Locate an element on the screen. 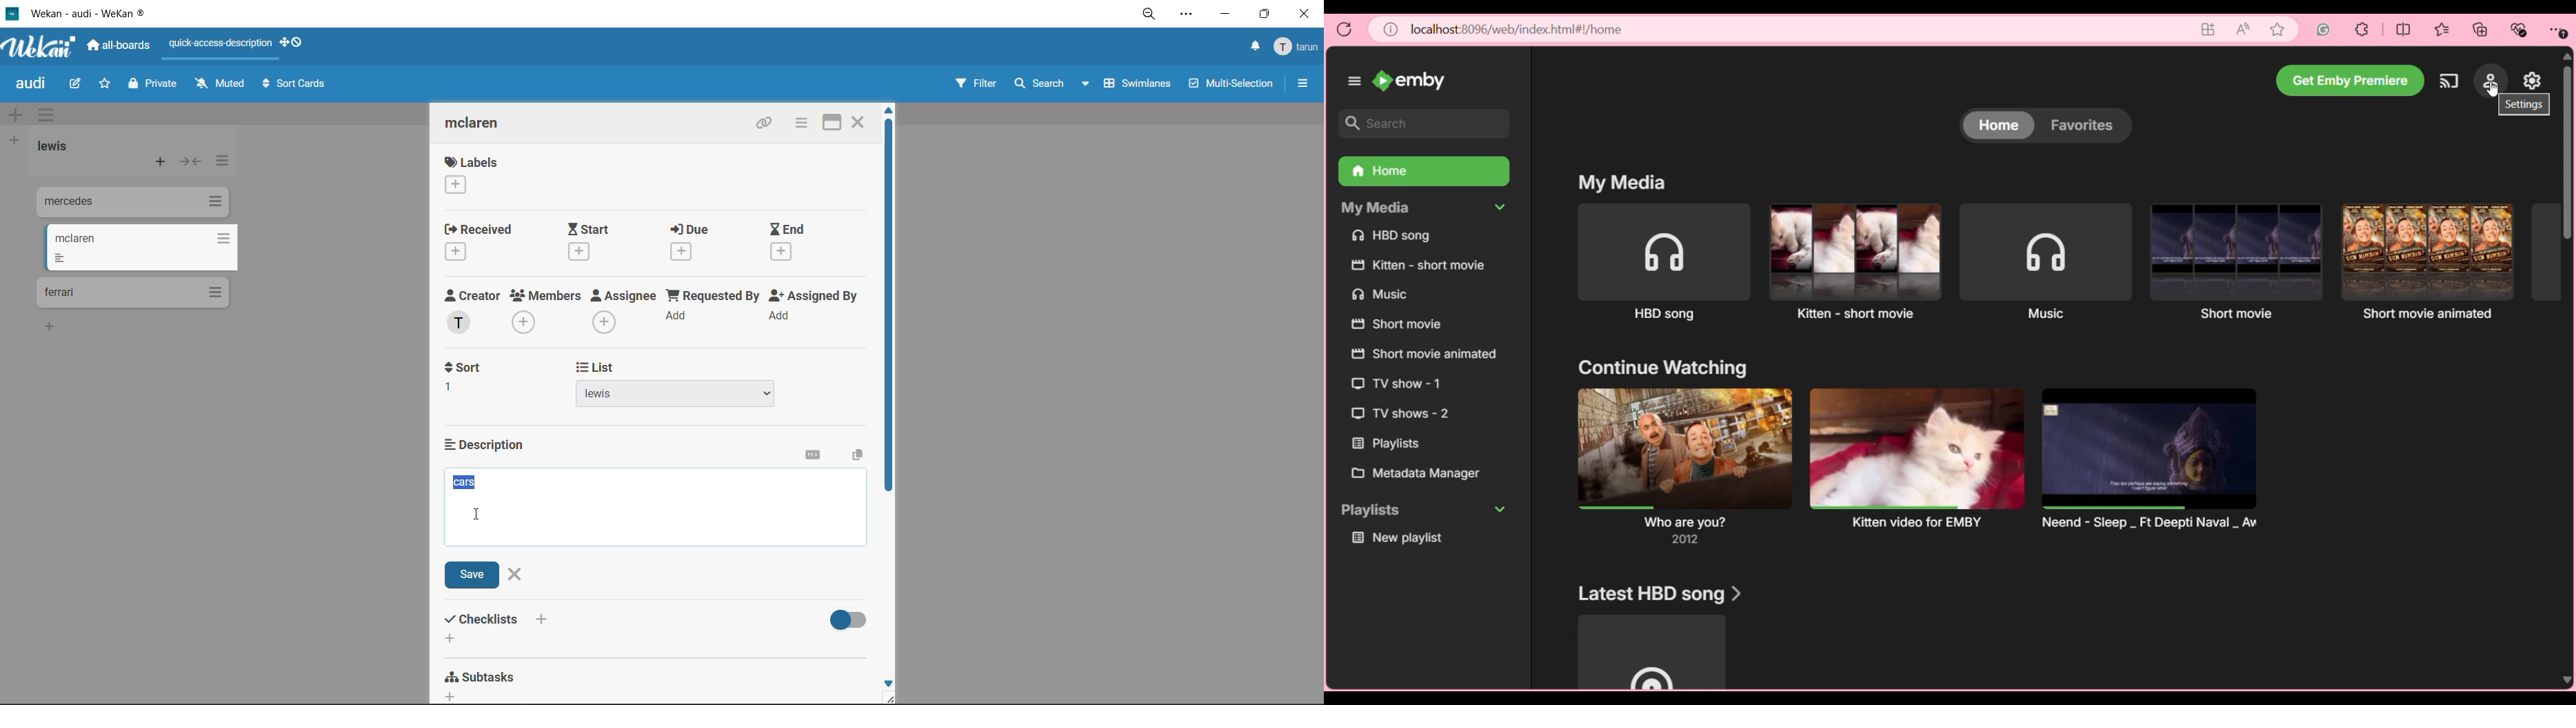 The image size is (2576, 728). recieved is located at coordinates (483, 241).